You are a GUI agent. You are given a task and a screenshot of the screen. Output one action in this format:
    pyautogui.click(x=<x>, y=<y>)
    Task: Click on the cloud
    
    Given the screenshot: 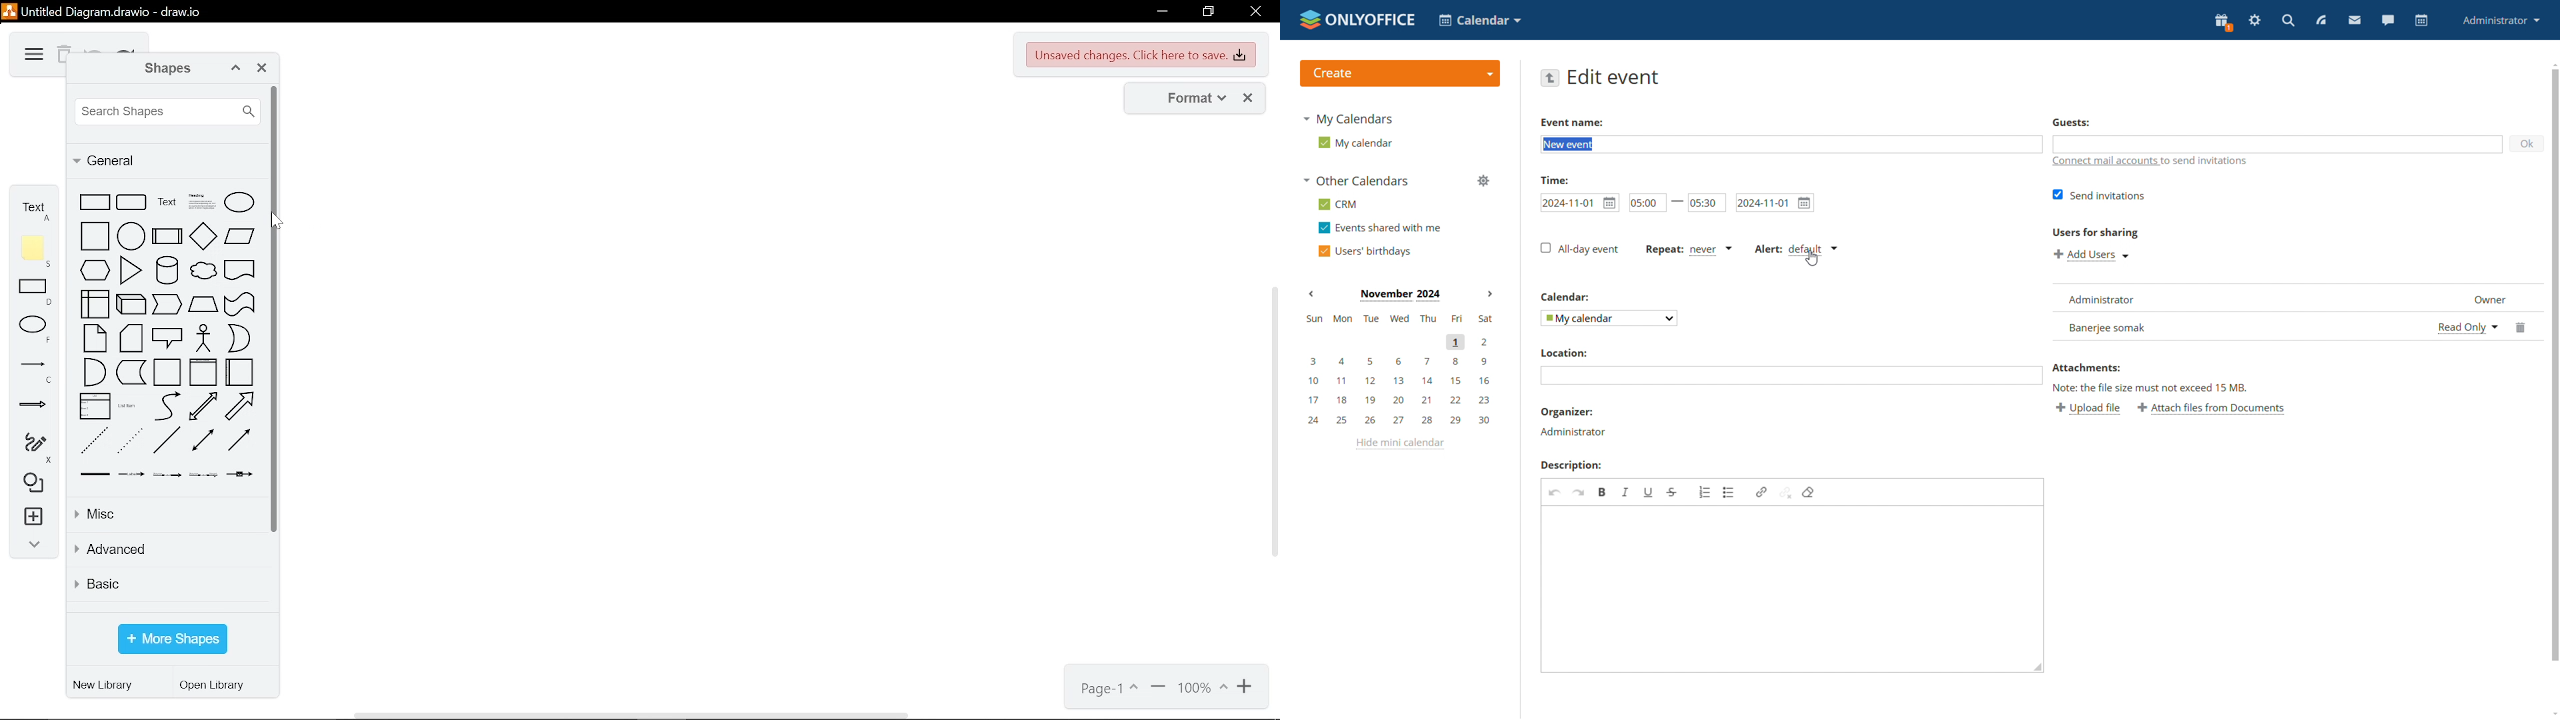 What is the action you would take?
    pyautogui.click(x=203, y=271)
    